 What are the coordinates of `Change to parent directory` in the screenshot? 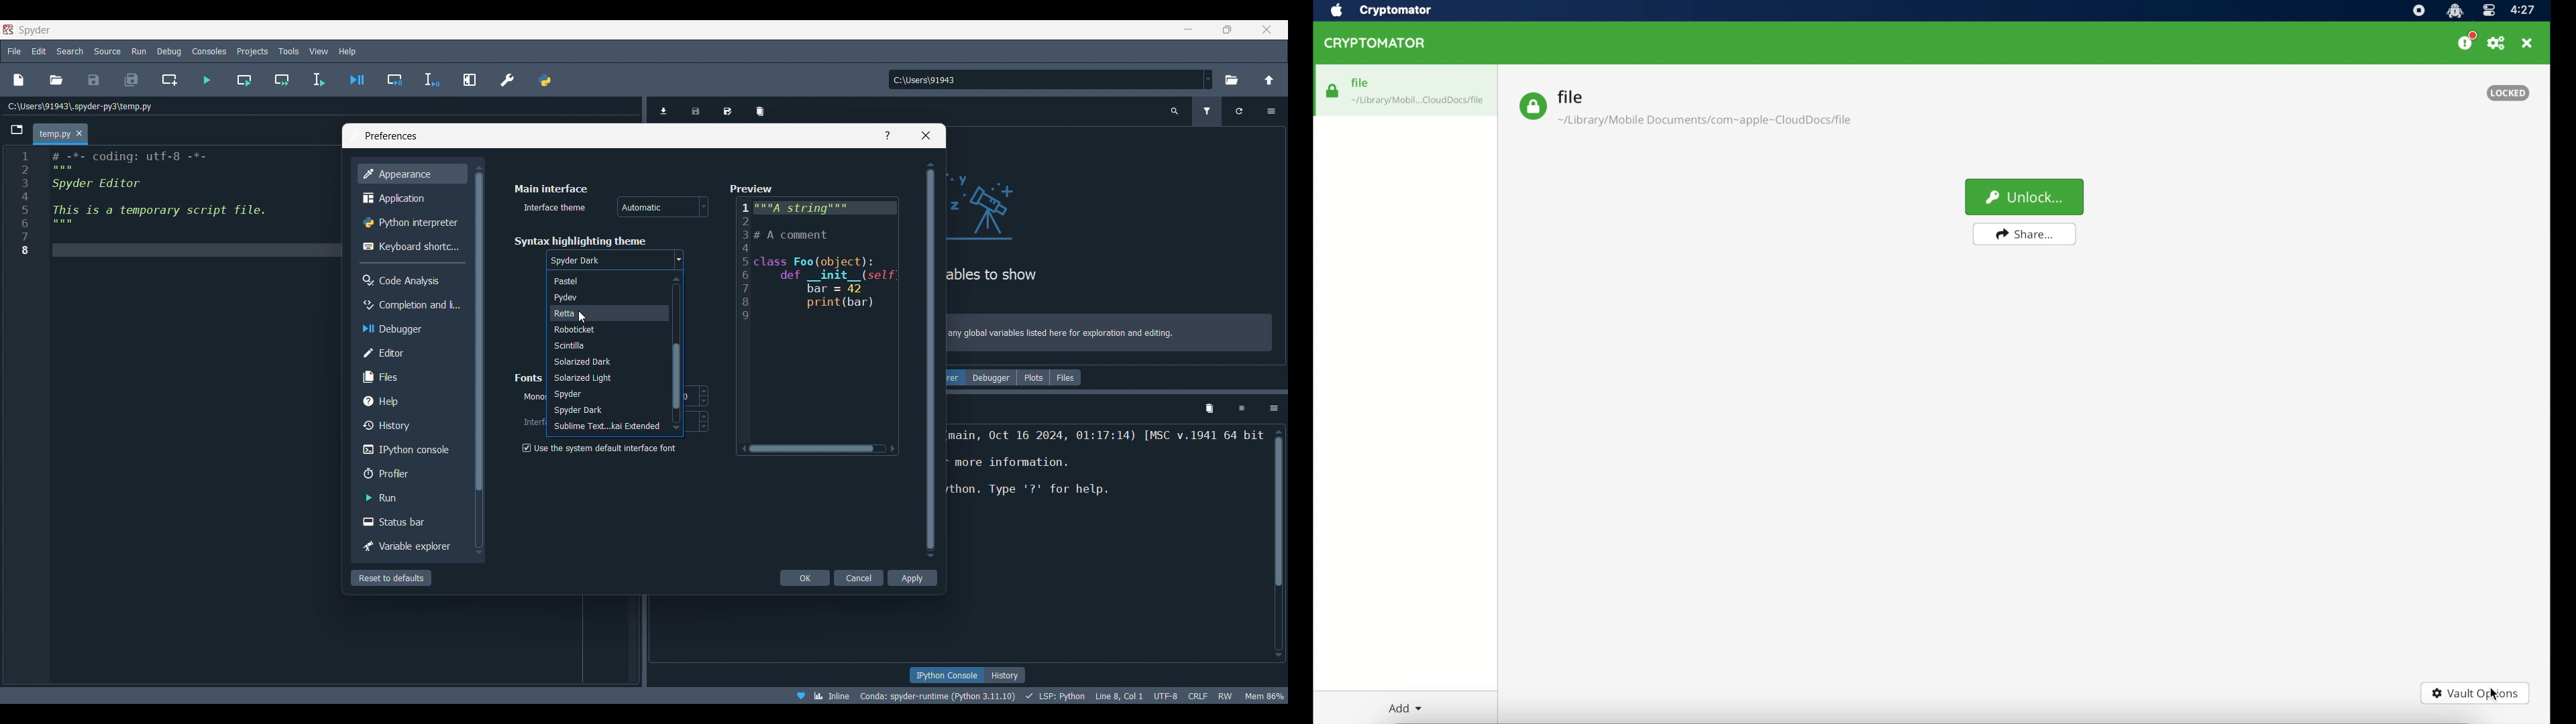 It's located at (1269, 80).